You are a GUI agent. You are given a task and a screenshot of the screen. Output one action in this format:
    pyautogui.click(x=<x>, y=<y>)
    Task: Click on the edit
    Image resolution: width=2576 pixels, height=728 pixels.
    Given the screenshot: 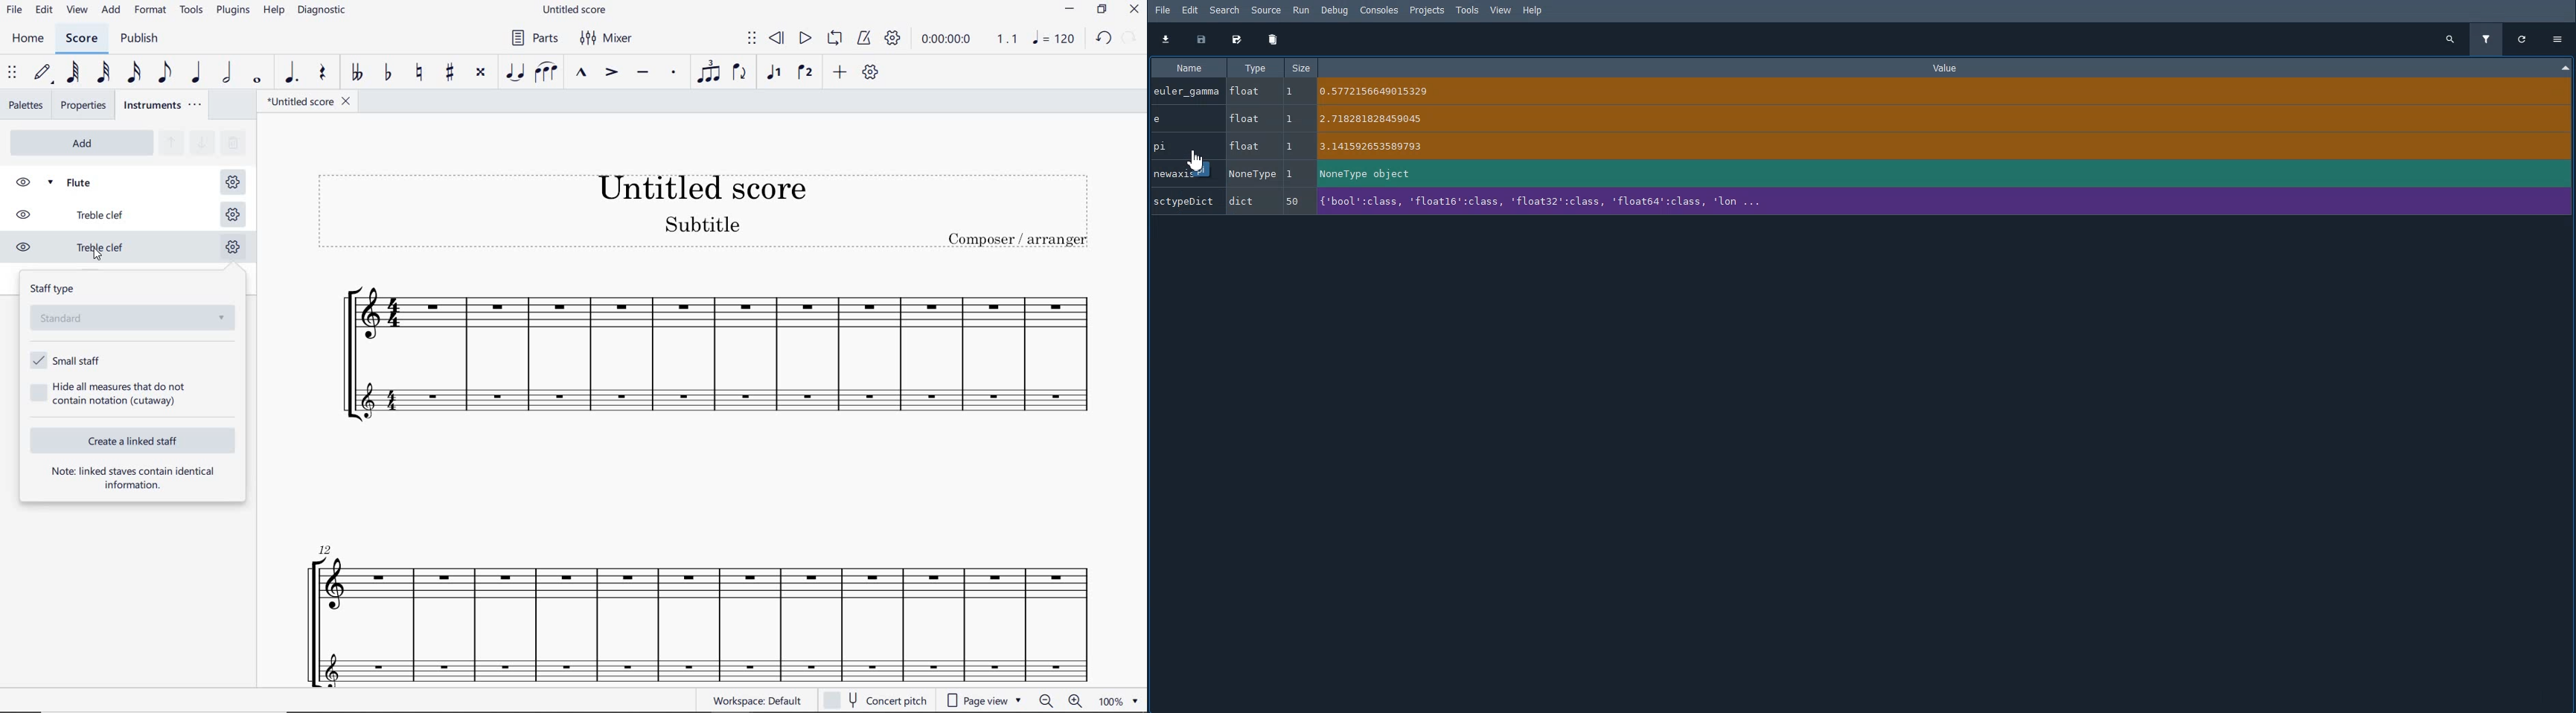 What is the action you would take?
    pyautogui.click(x=44, y=12)
    